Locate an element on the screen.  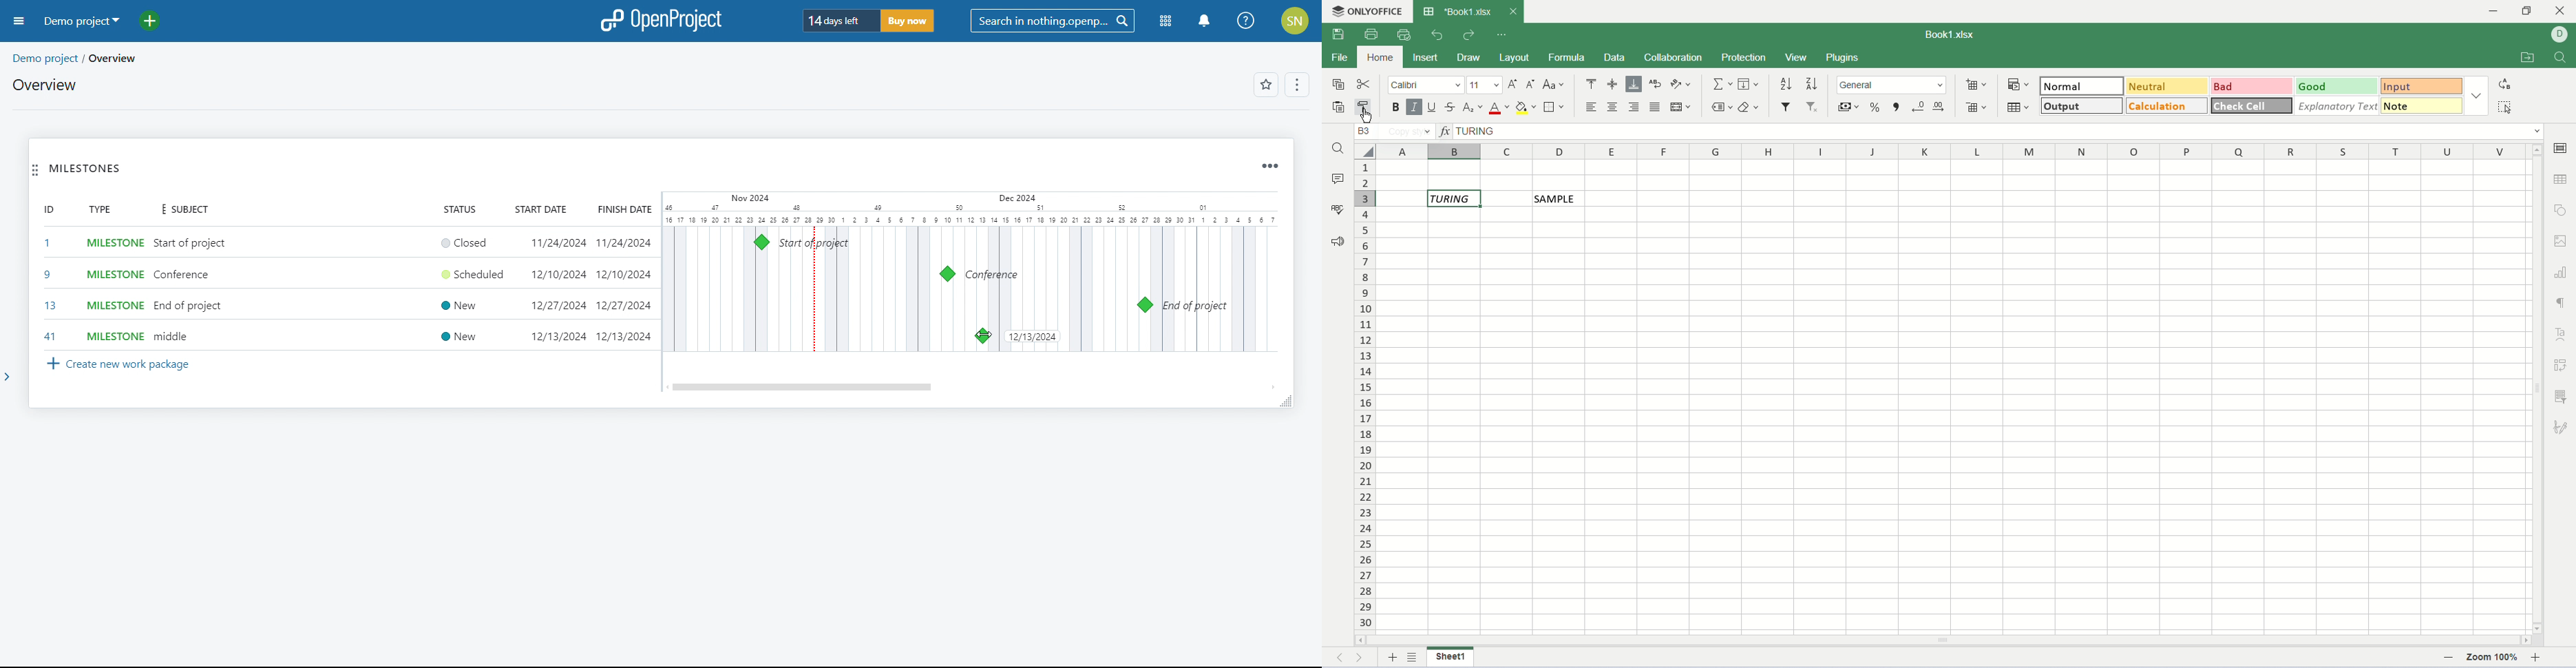
cell position is located at coordinates (1396, 131).